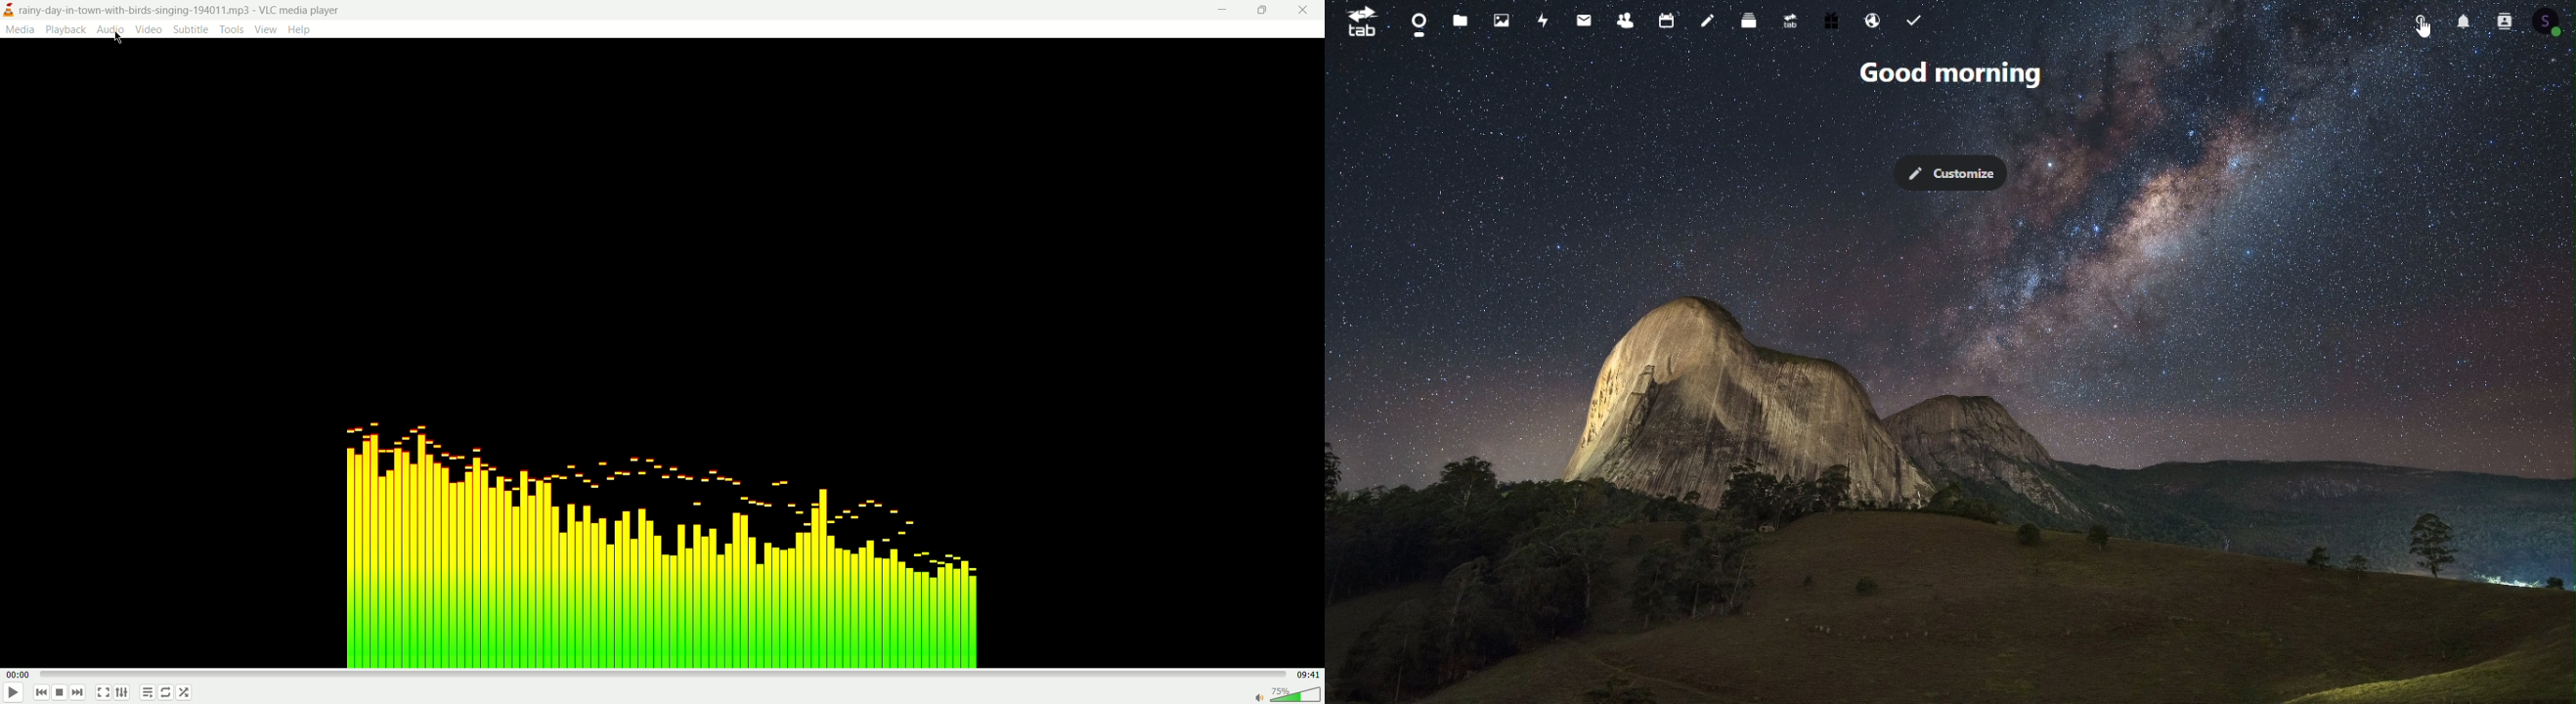 The image size is (2576, 728). What do you see at coordinates (79, 692) in the screenshot?
I see `next` at bounding box center [79, 692].